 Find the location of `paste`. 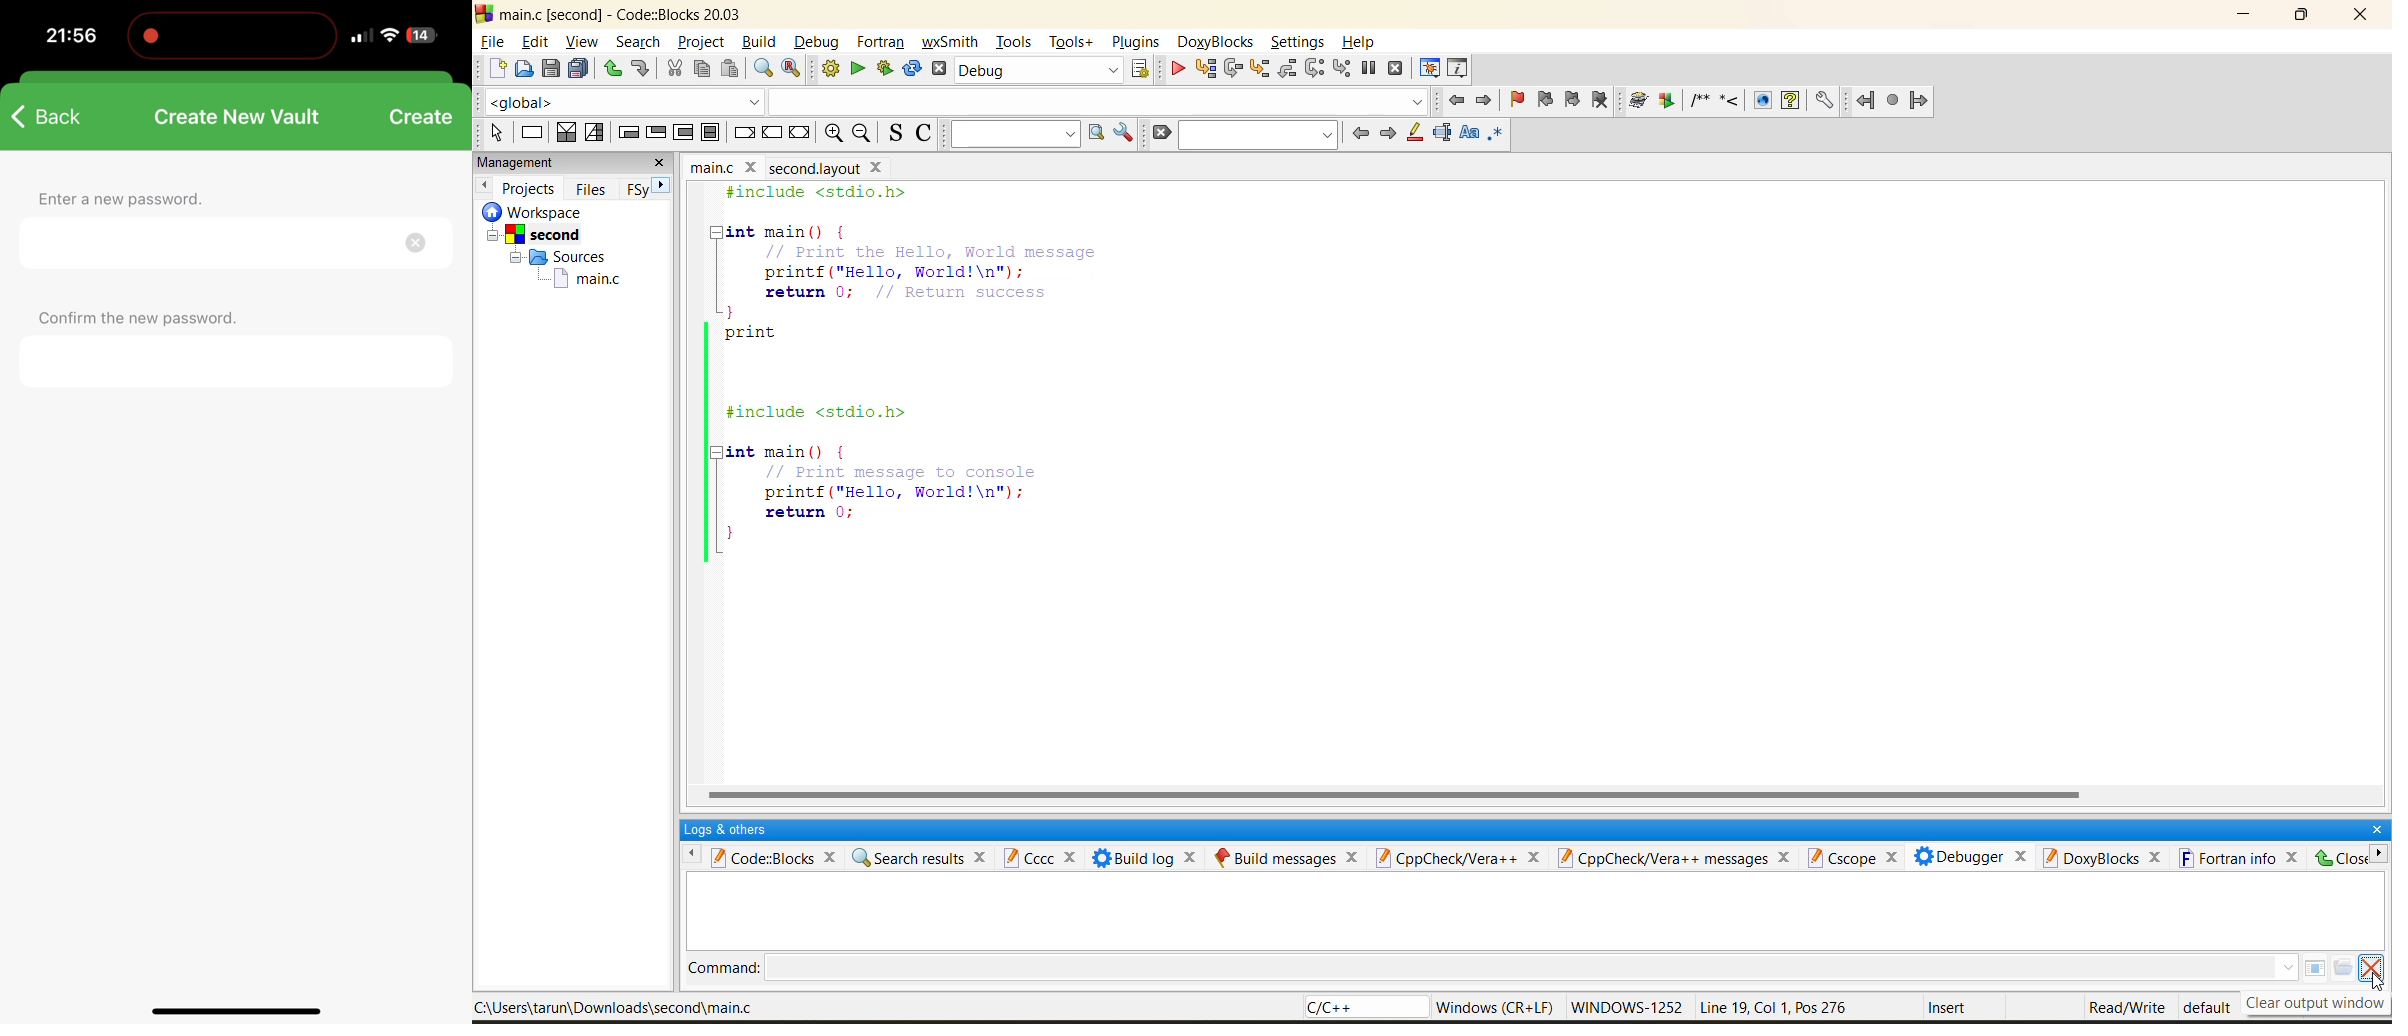

paste is located at coordinates (728, 72).